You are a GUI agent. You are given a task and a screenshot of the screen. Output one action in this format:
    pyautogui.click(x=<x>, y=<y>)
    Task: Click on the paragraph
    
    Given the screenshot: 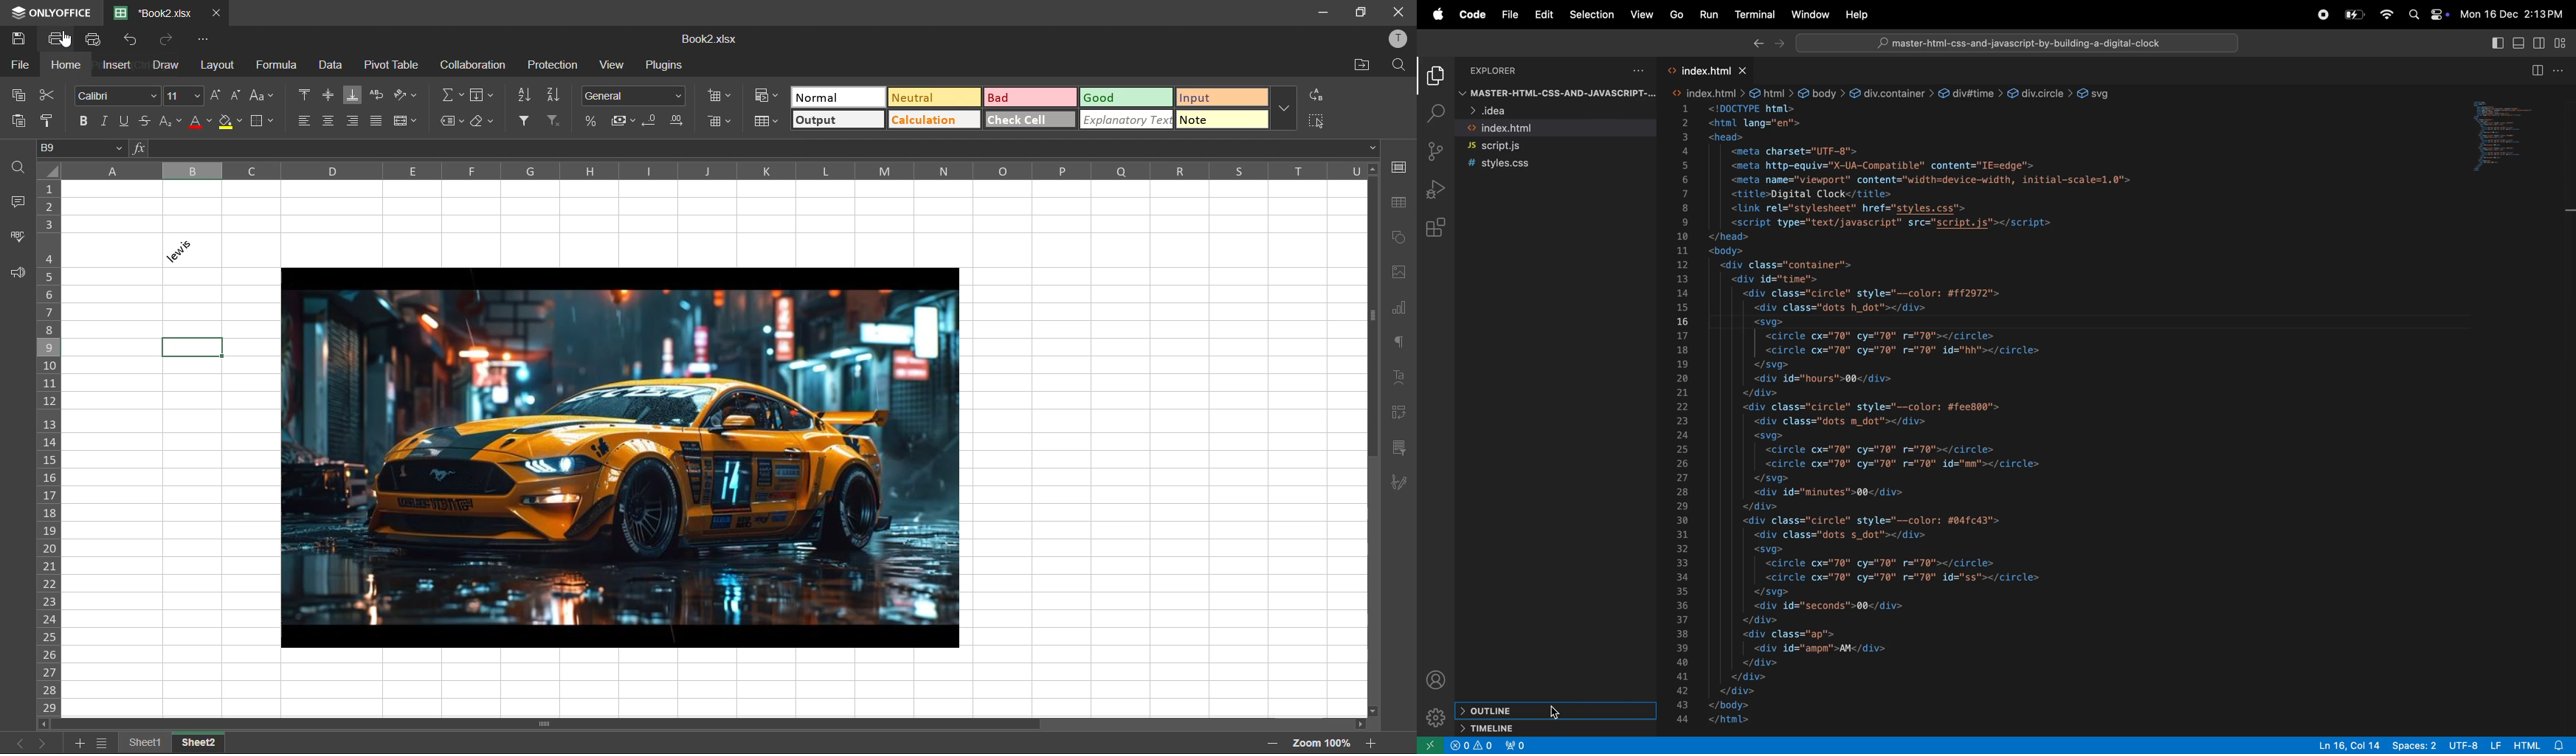 What is the action you would take?
    pyautogui.click(x=1398, y=342)
    